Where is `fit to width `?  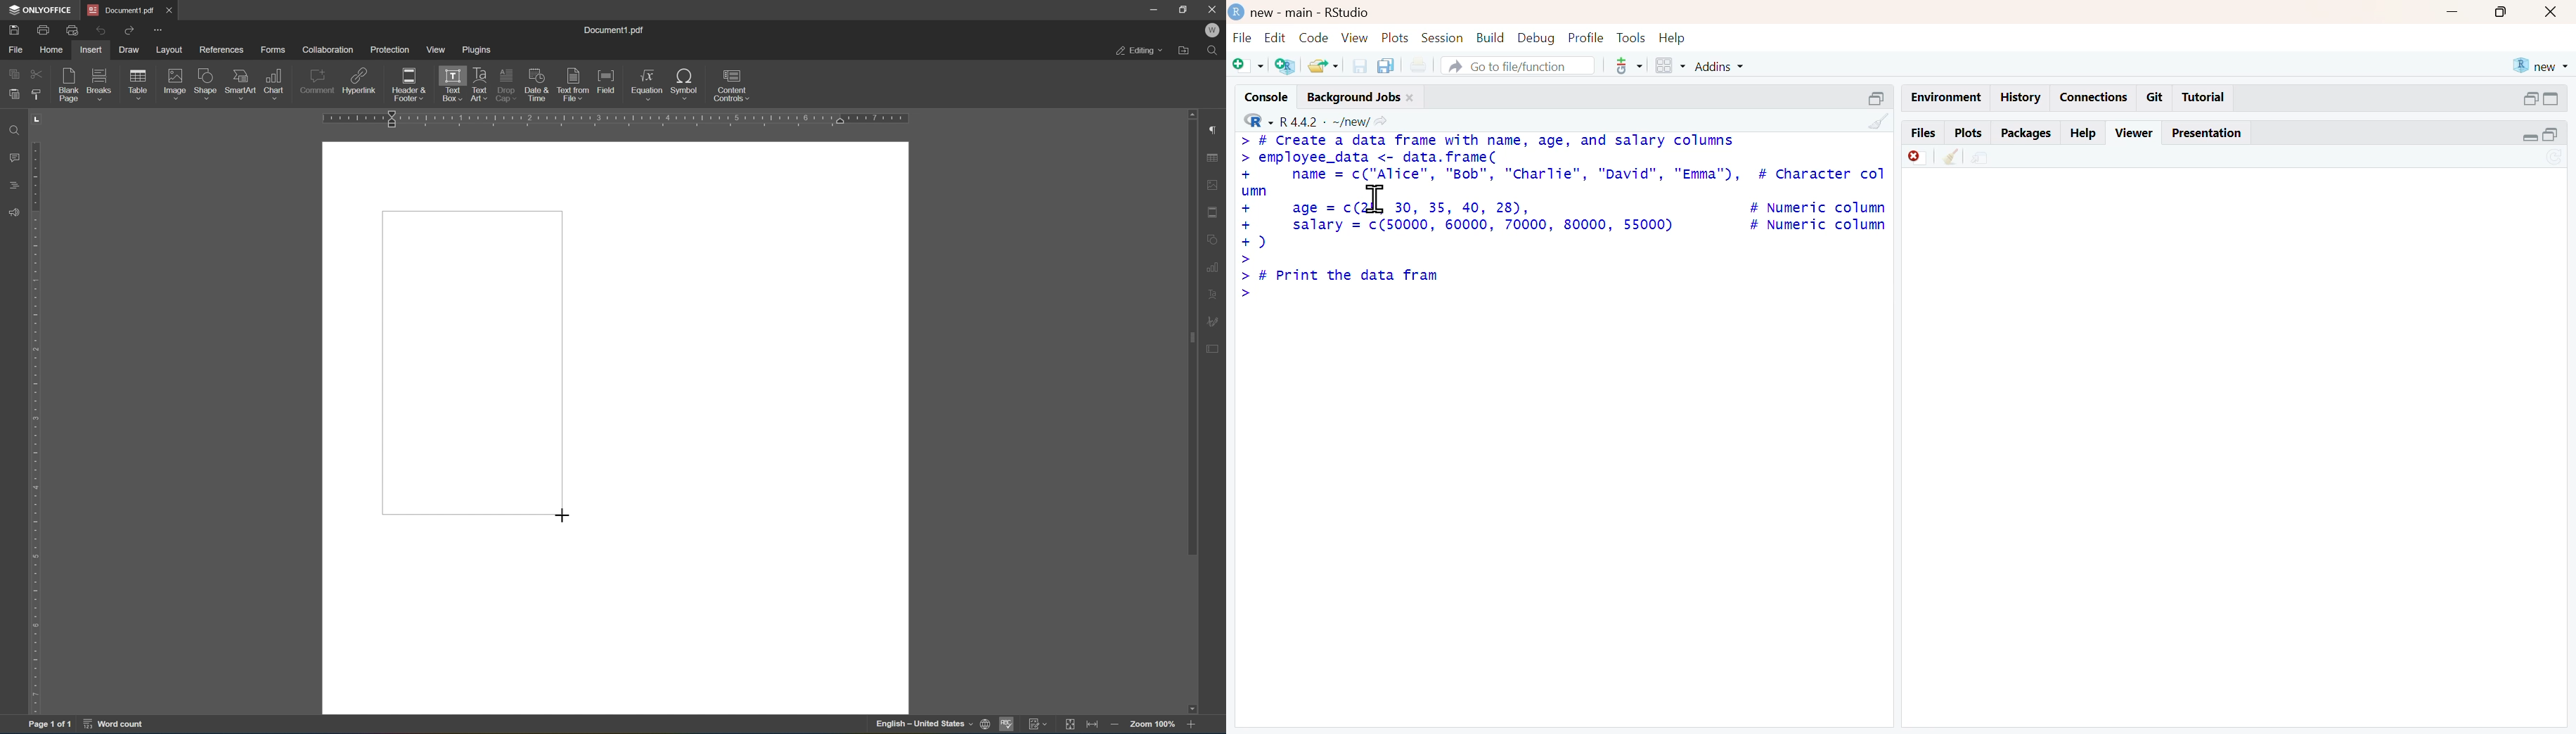
fit to width  is located at coordinates (1093, 726).